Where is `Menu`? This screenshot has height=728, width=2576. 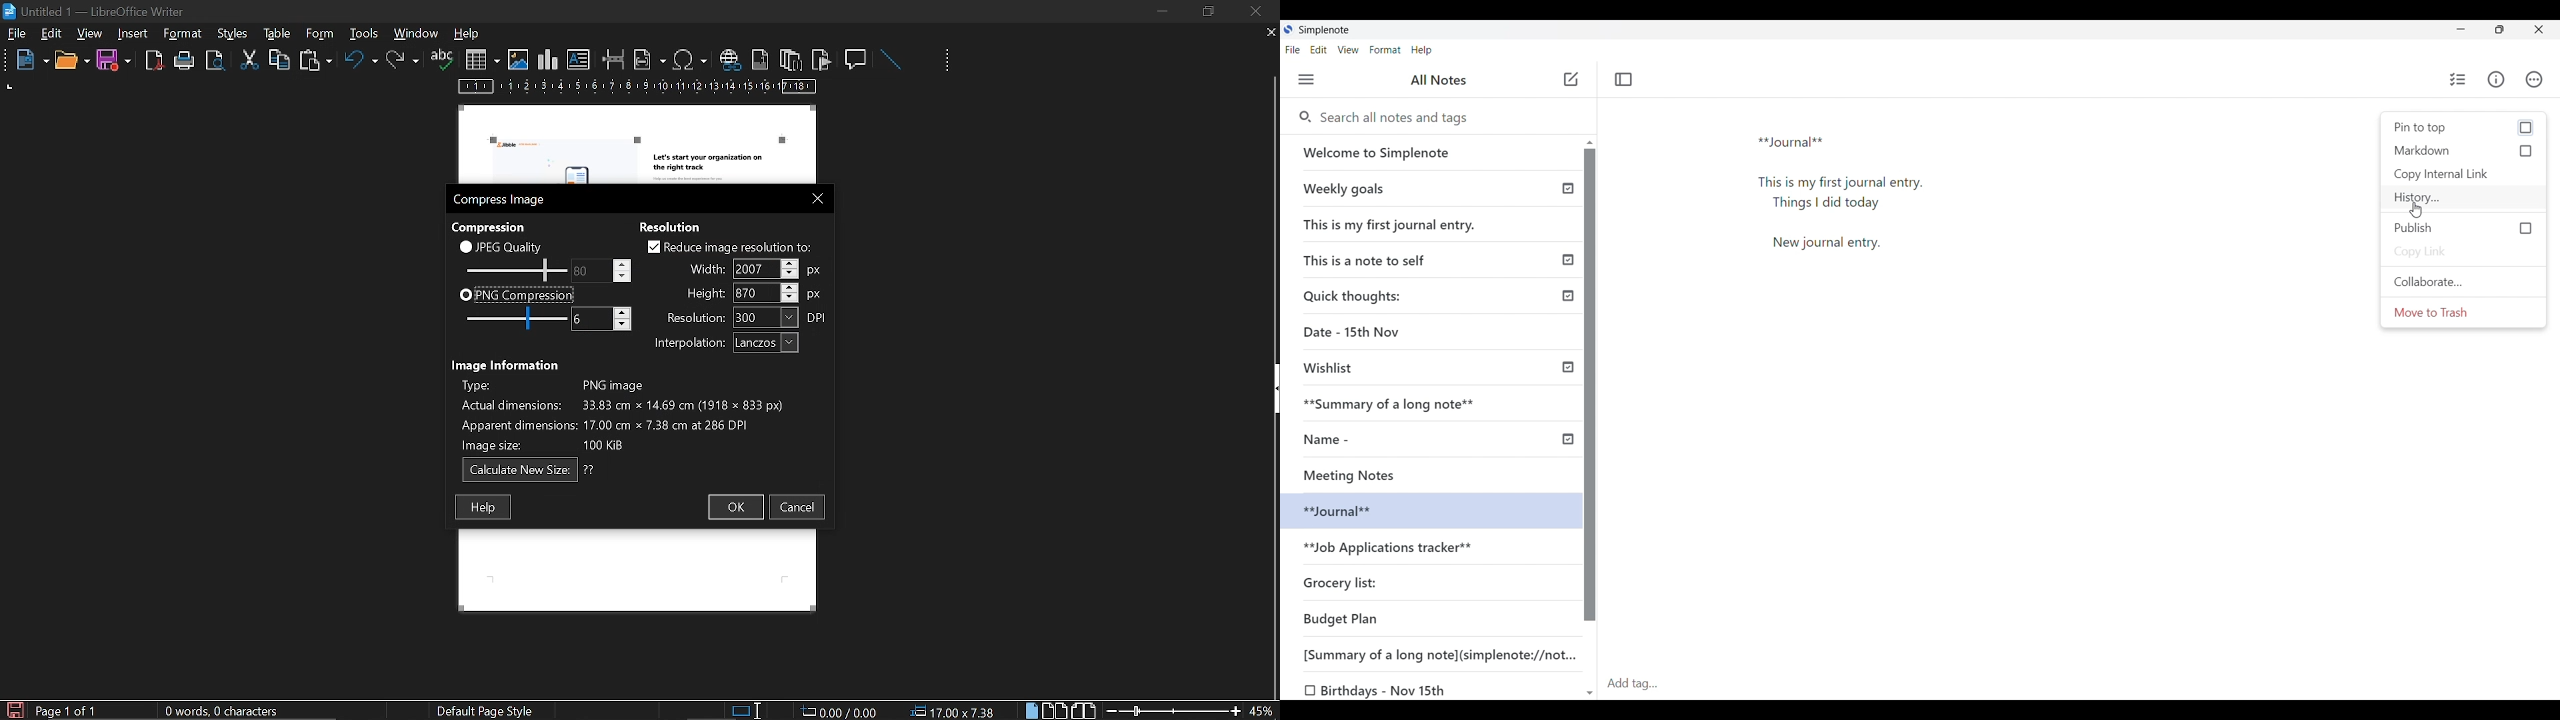 Menu is located at coordinates (1306, 79).